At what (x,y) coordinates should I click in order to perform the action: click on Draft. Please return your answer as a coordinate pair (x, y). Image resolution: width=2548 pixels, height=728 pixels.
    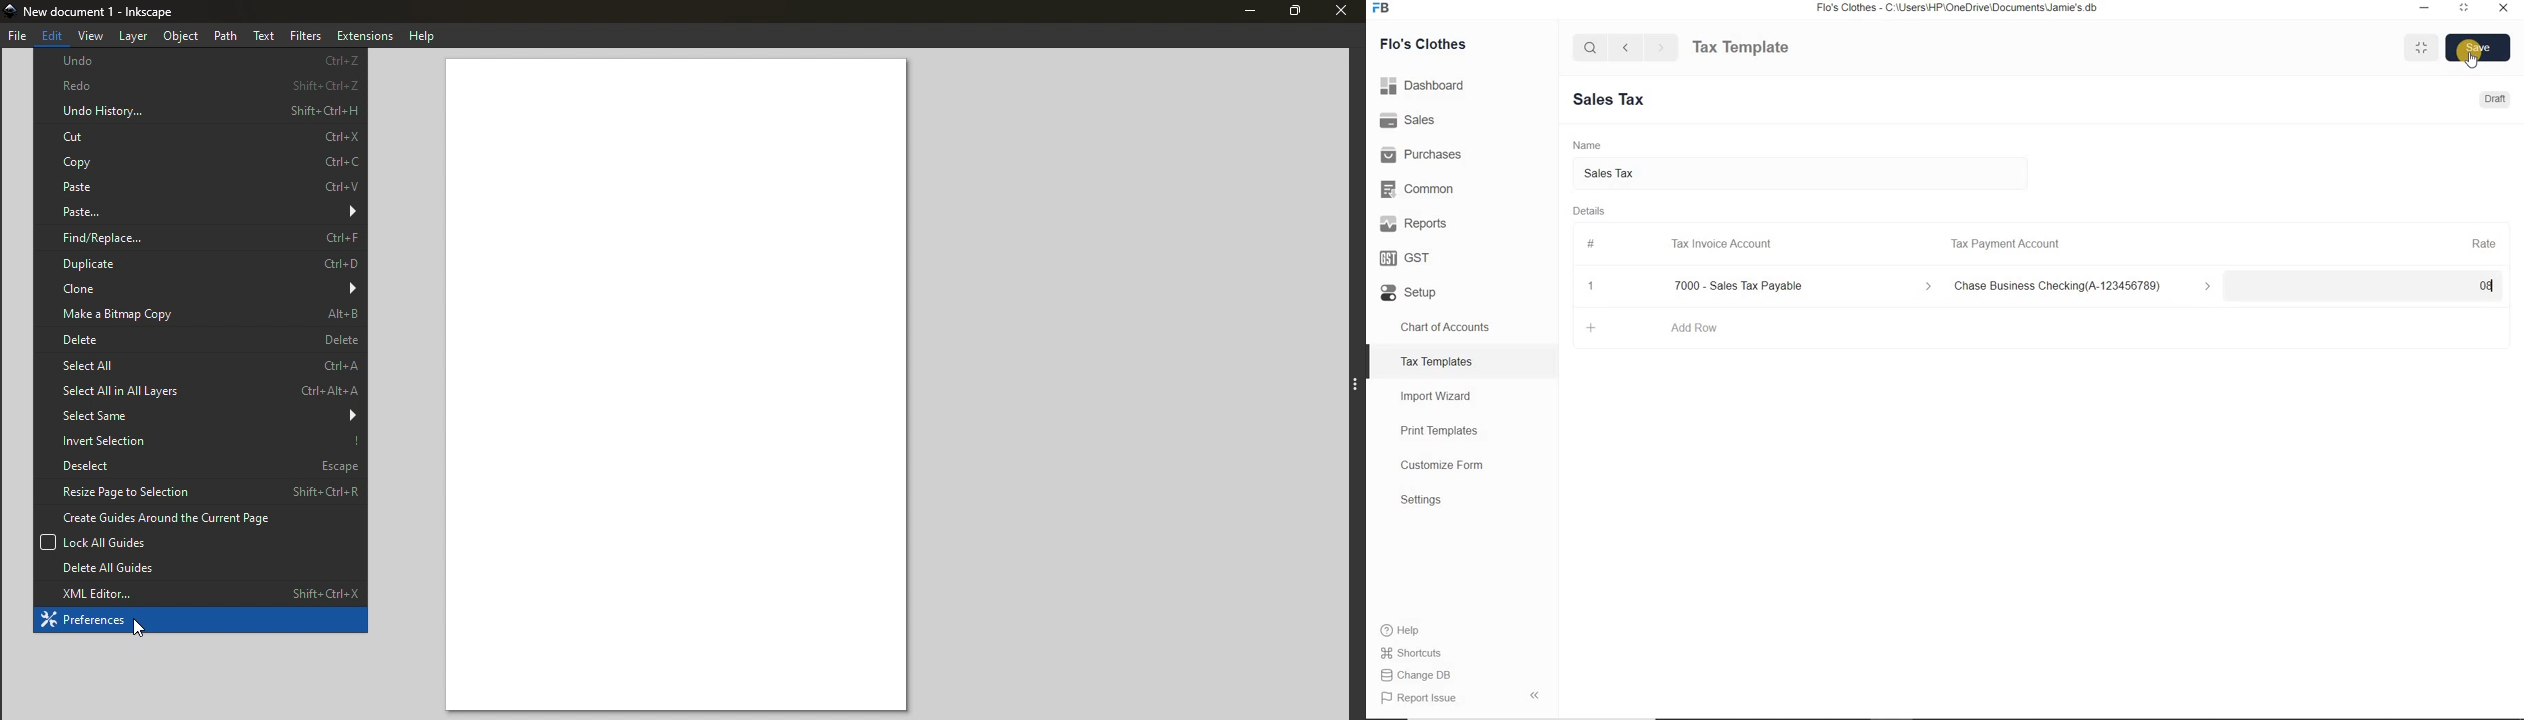
    Looking at the image, I should click on (2497, 99).